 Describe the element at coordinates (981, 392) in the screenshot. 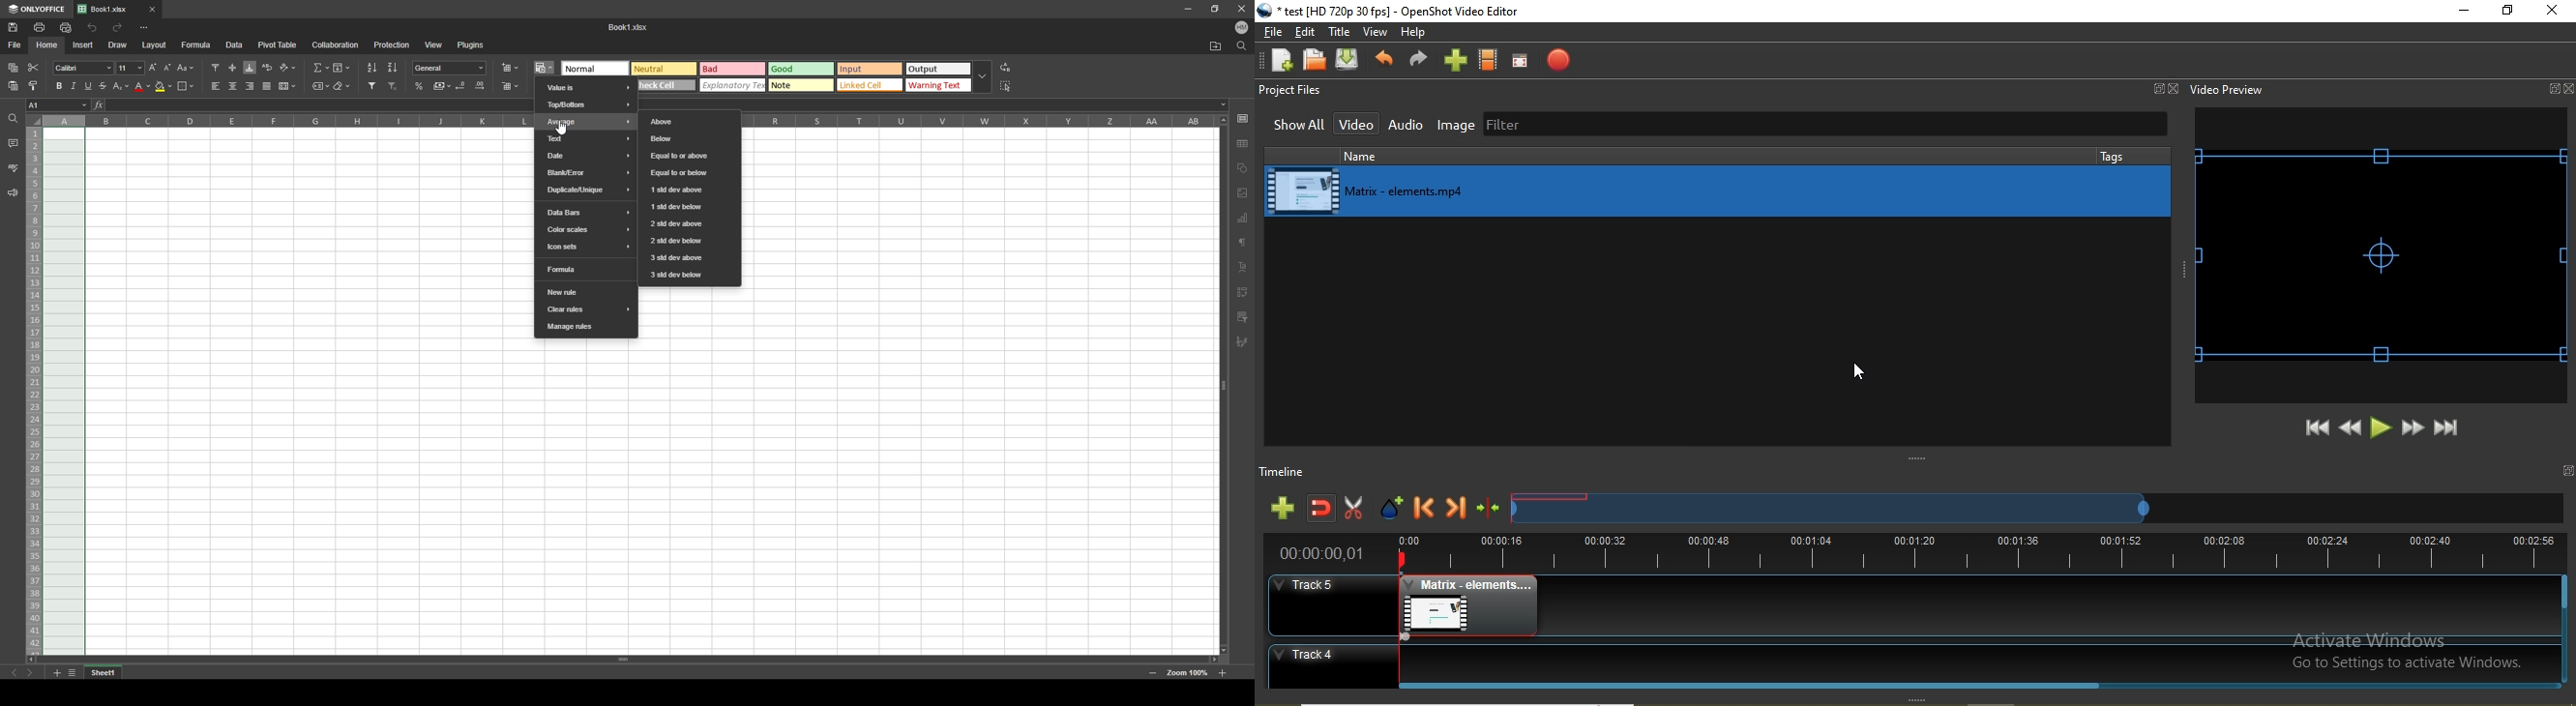

I see `cells` at that location.